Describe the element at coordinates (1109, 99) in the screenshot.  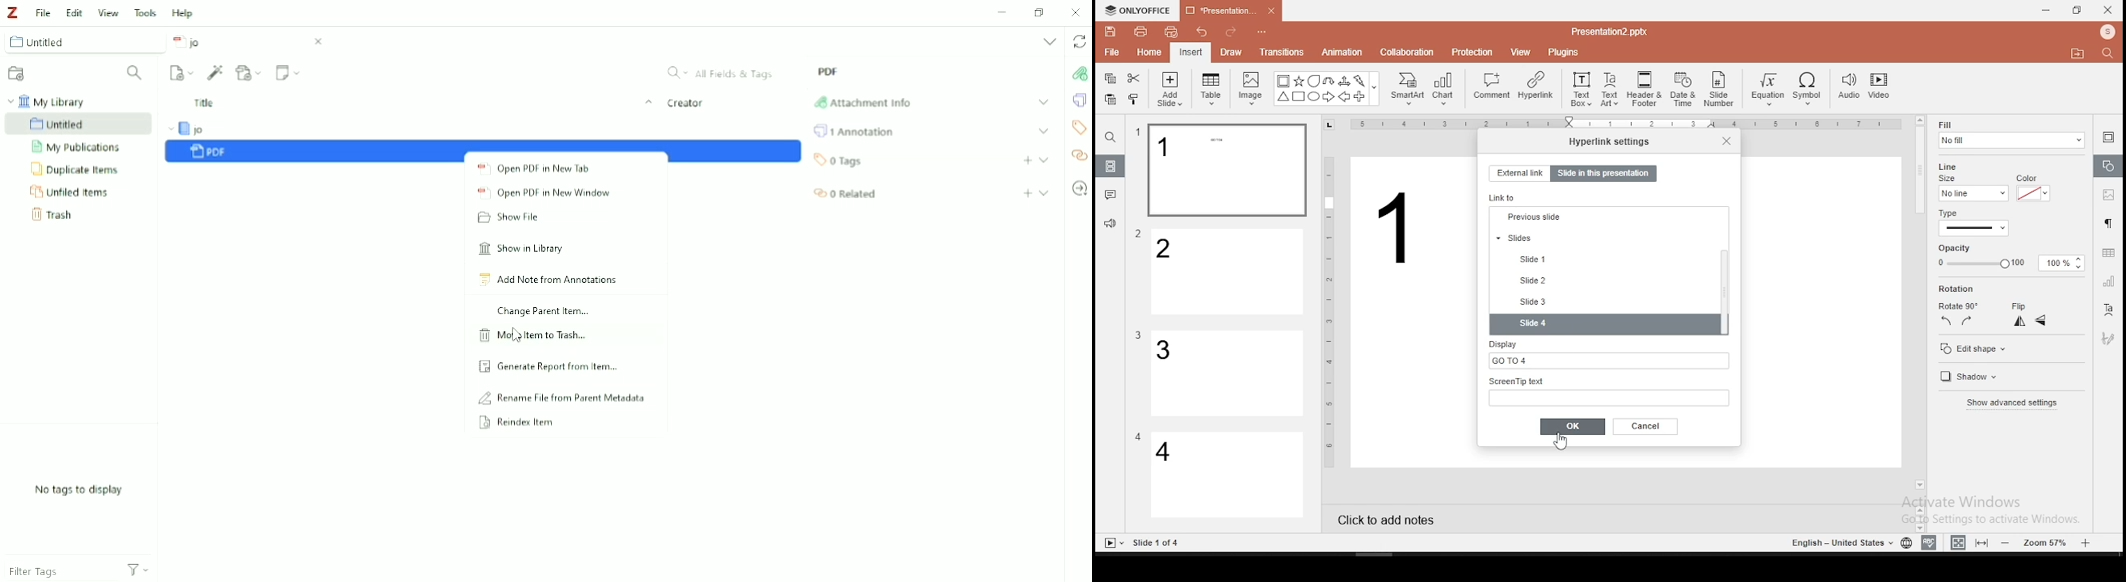
I see `paste` at that location.